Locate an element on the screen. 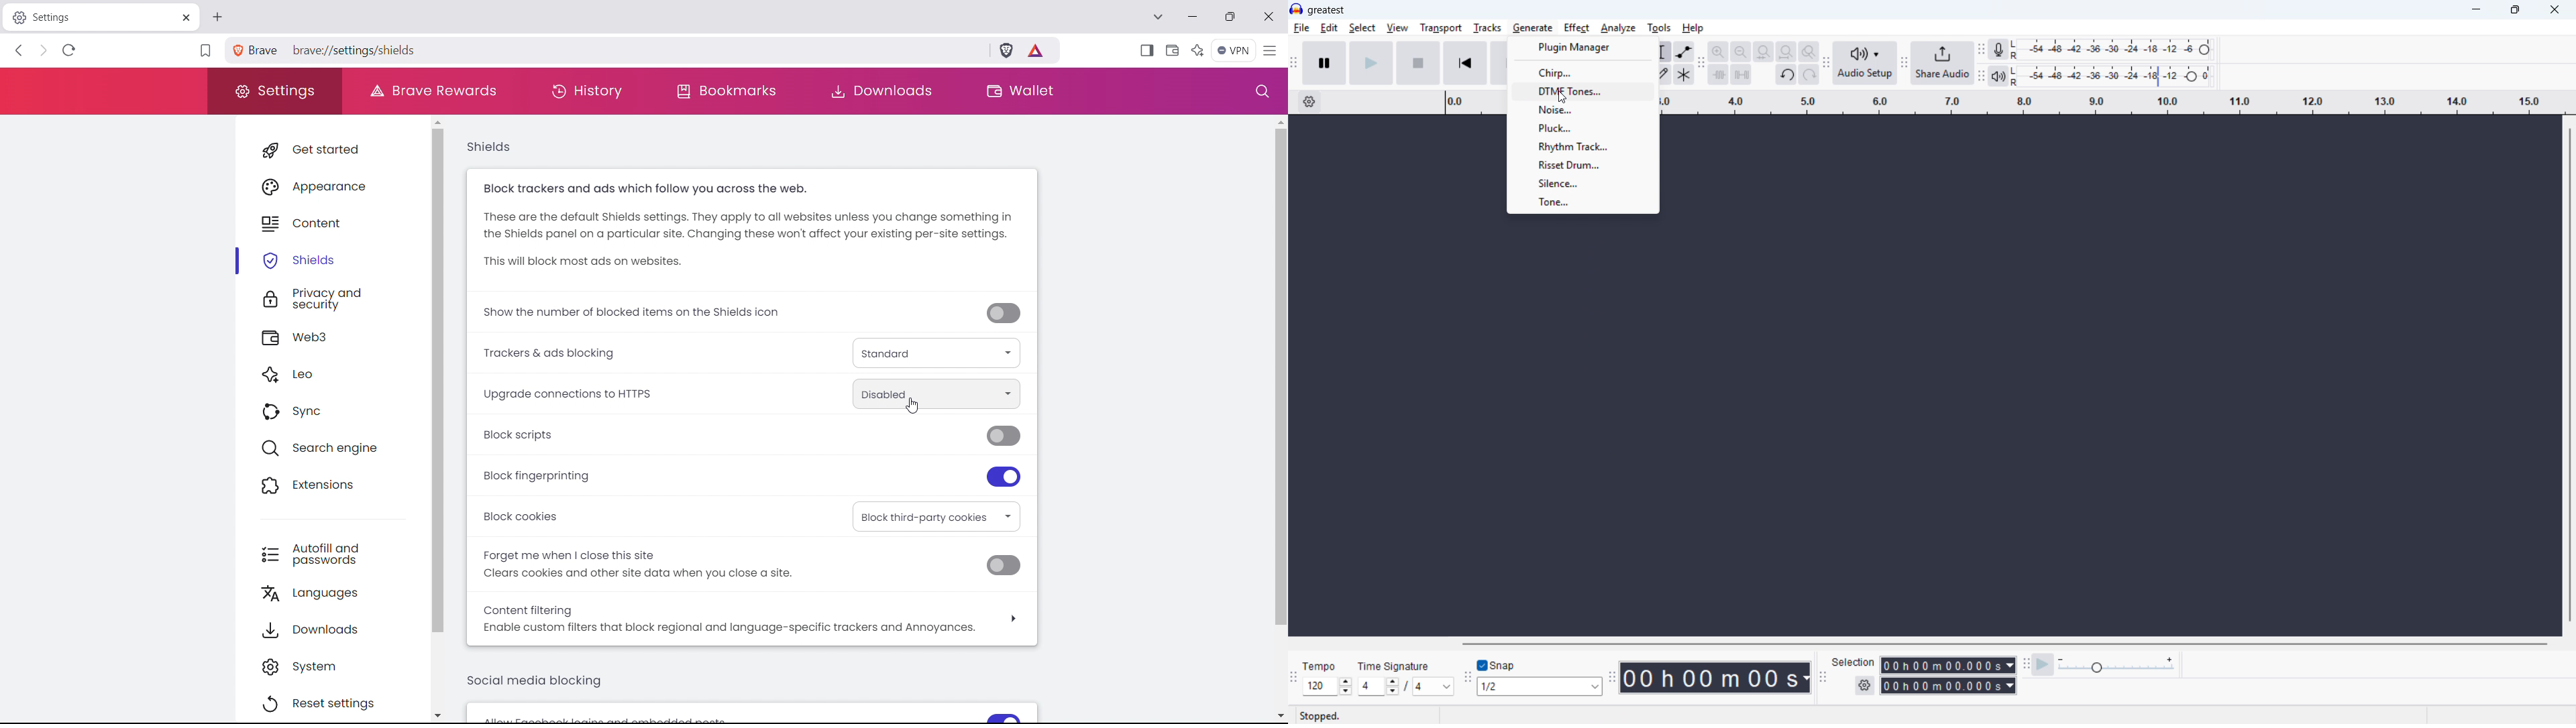 This screenshot has height=728, width=2576. Pluck  is located at coordinates (1581, 128).